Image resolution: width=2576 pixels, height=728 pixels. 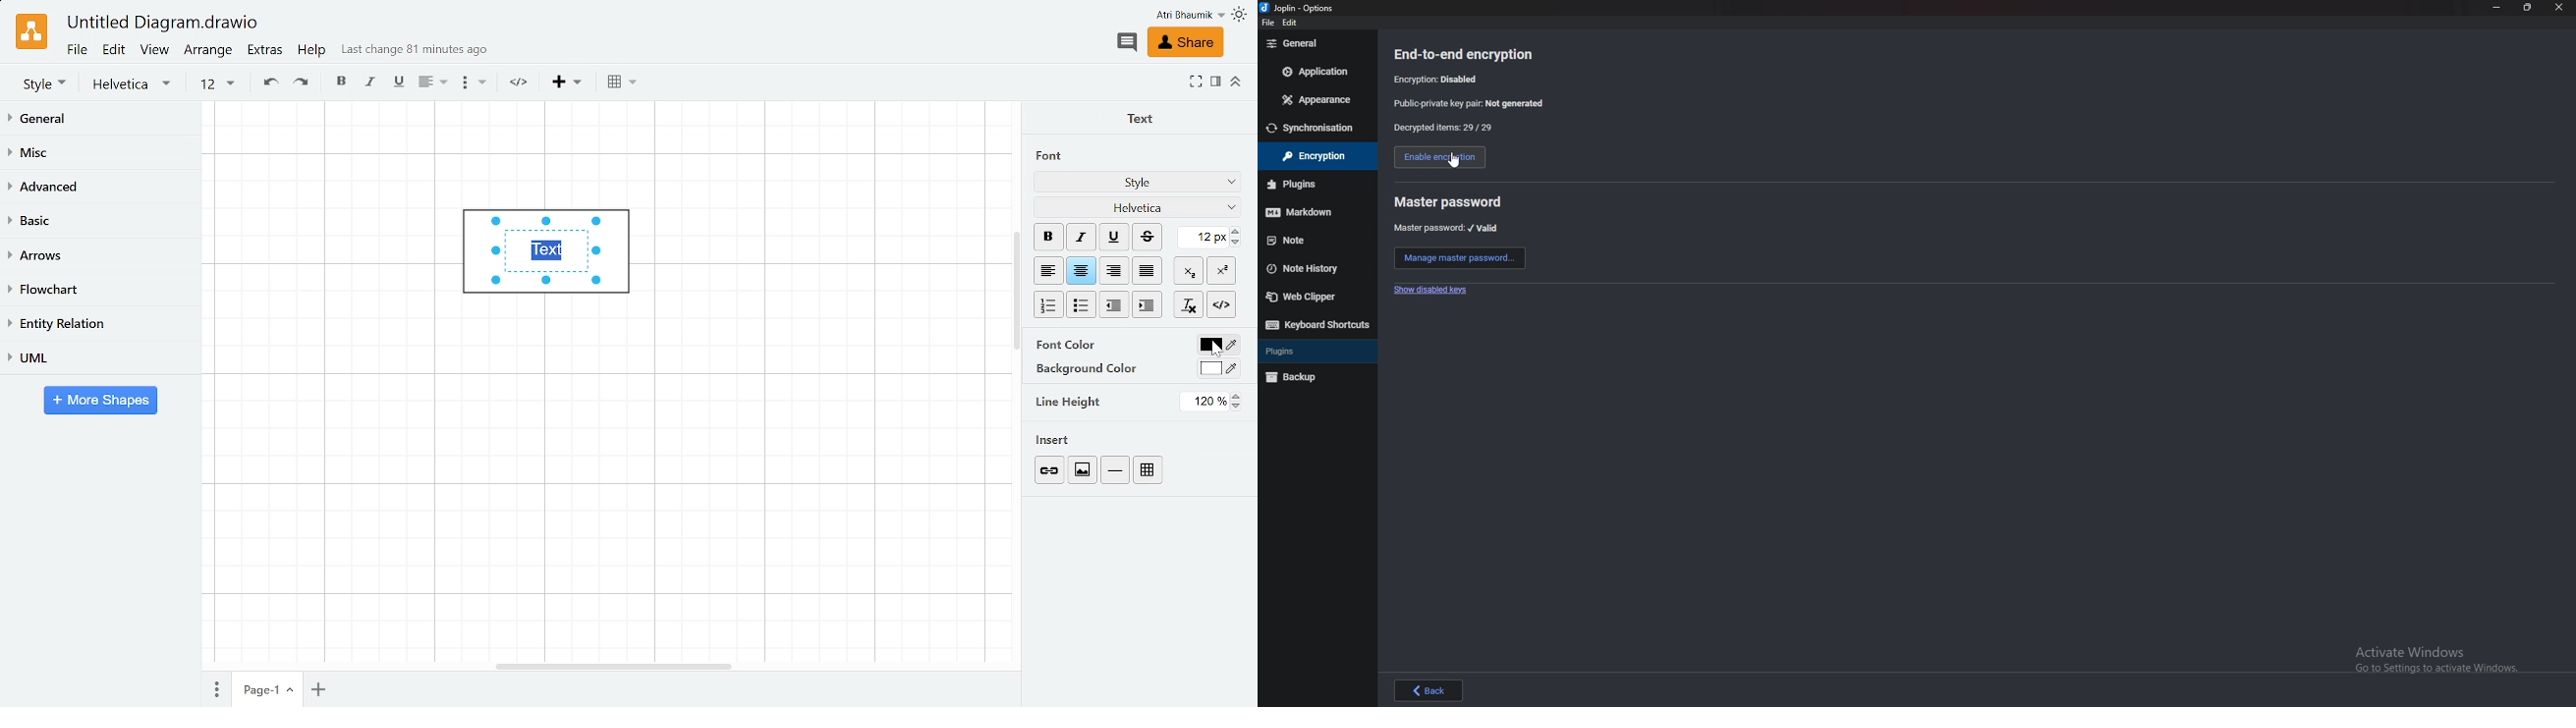 What do you see at coordinates (1221, 269) in the screenshot?
I see `Superscript` at bounding box center [1221, 269].